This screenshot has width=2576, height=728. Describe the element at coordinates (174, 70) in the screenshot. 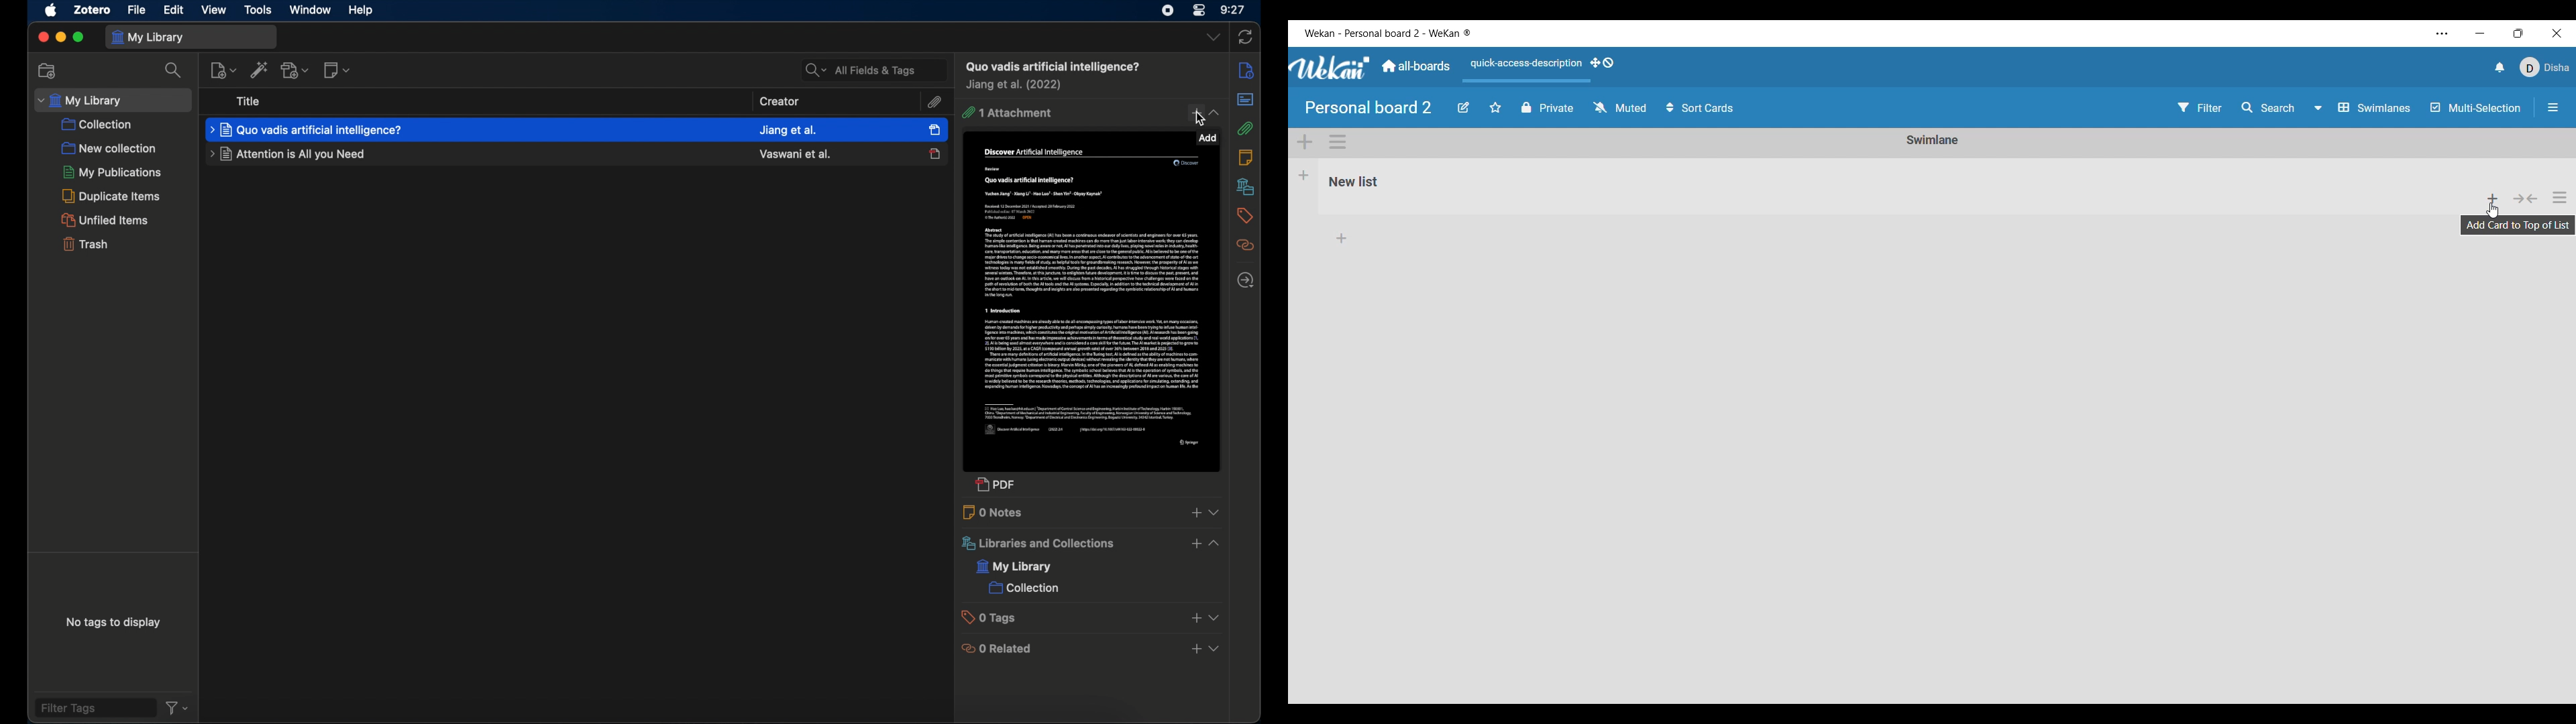

I see `search` at that location.